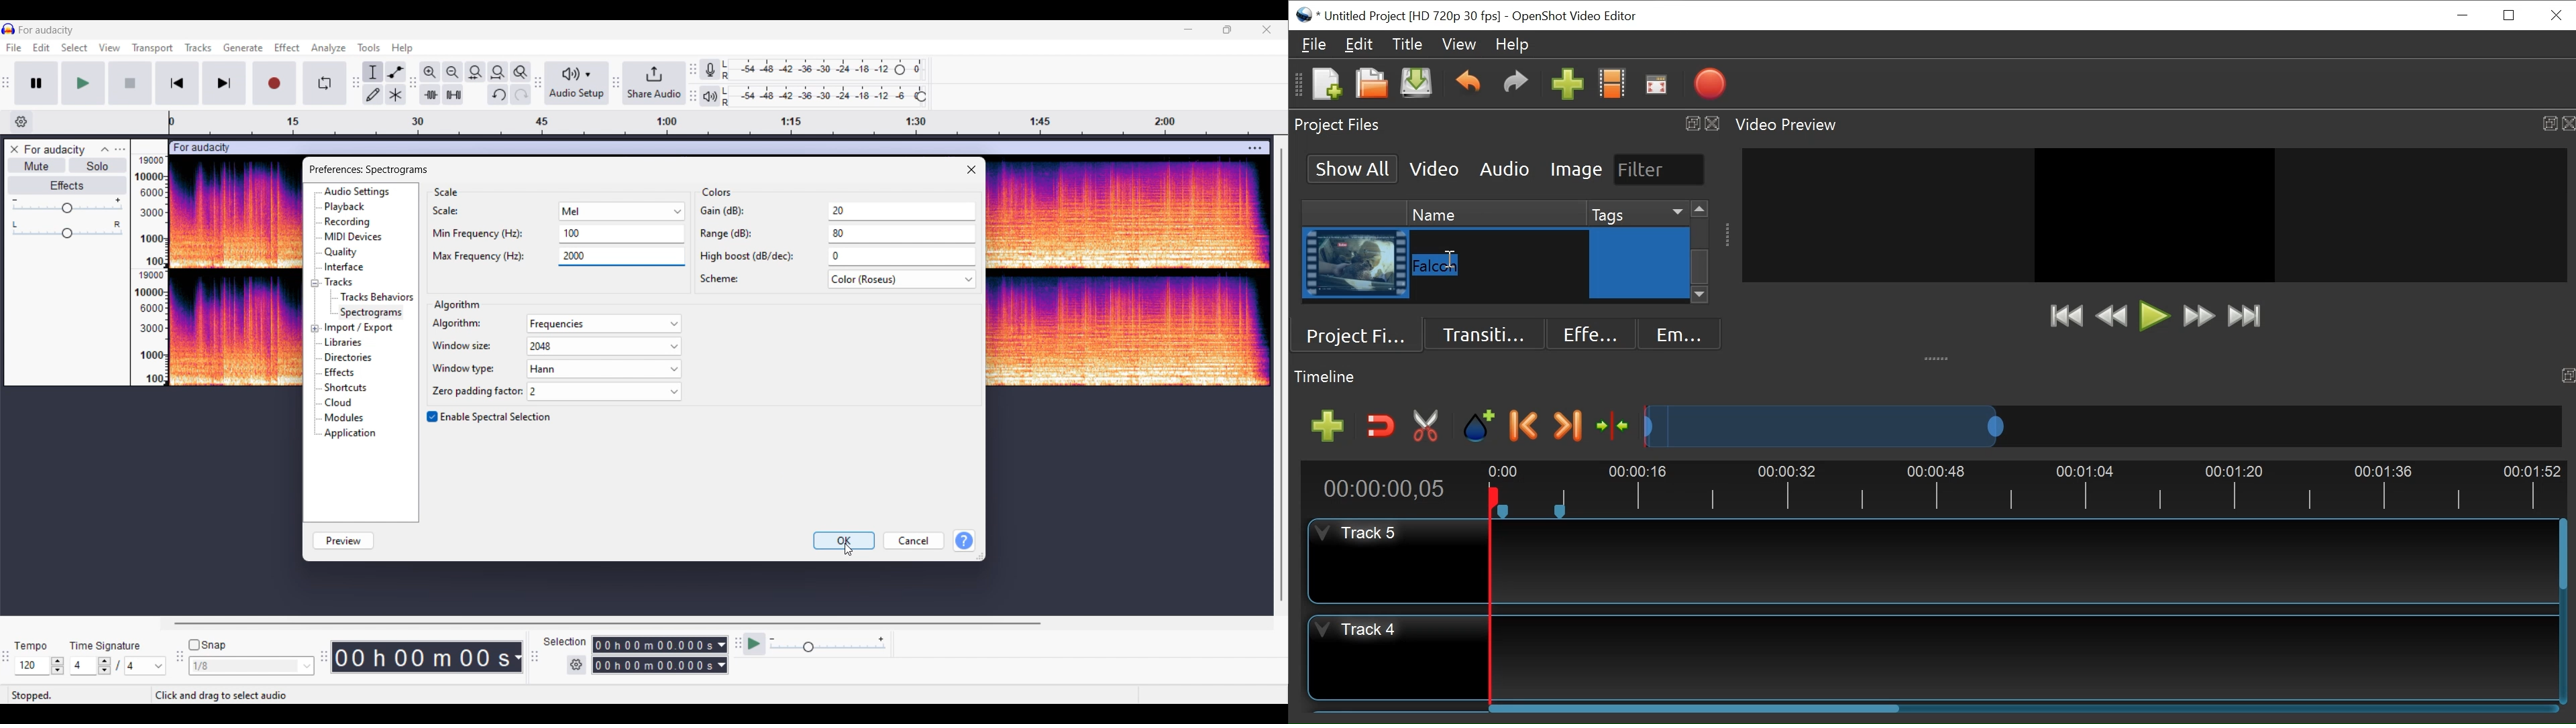 This screenshot has width=2576, height=728. Describe the element at coordinates (111, 49) in the screenshot. I see `View menu` at that location.